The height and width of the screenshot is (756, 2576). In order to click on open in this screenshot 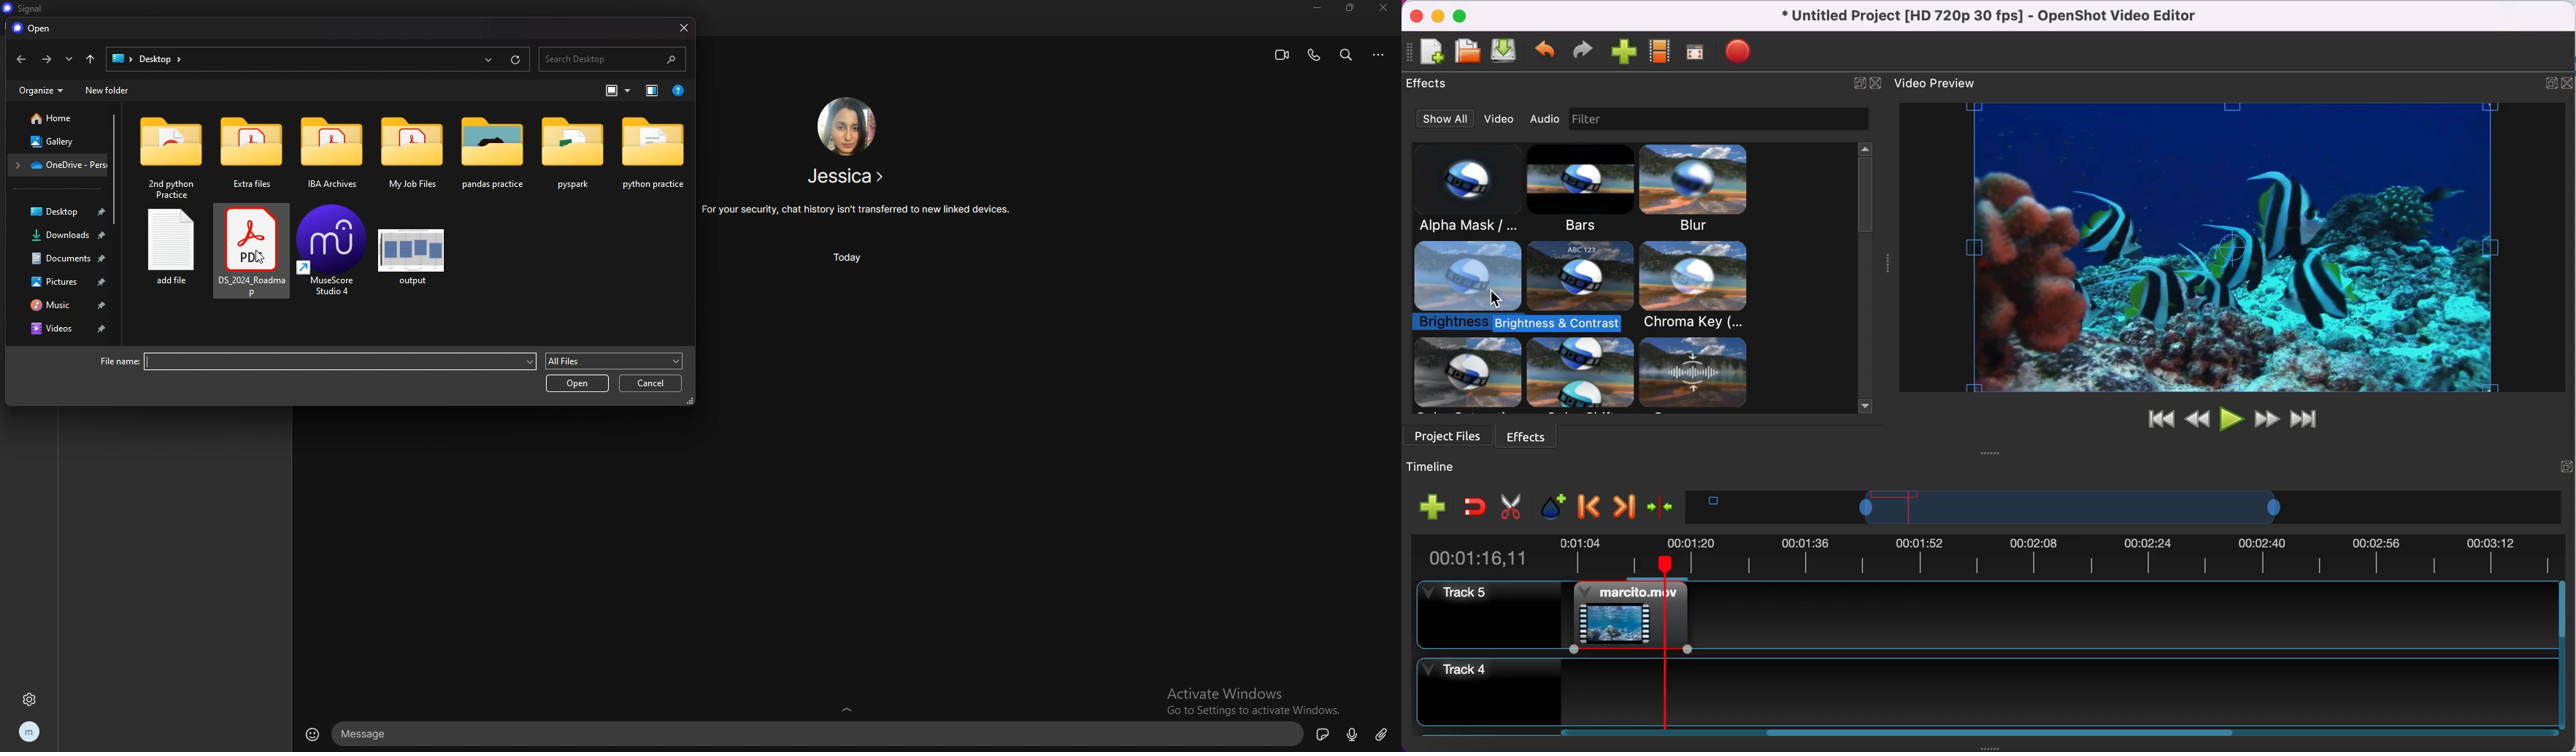, I will do `click(34, 28)`.